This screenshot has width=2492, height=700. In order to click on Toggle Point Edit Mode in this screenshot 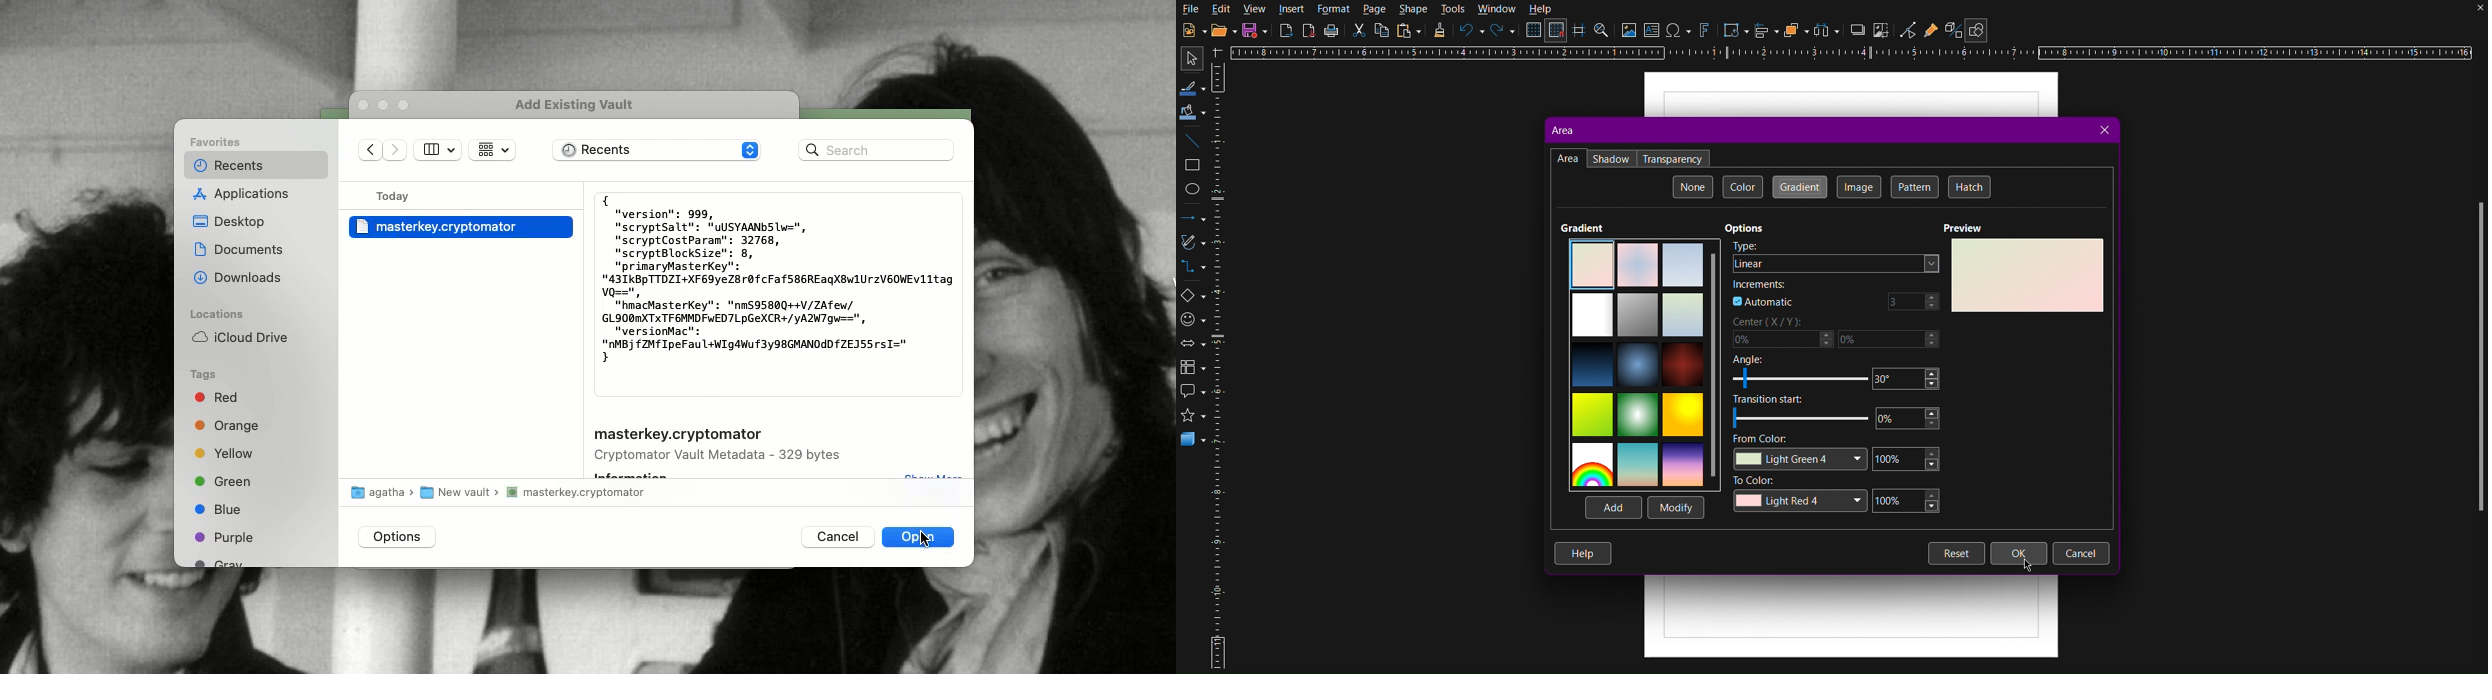, I will do `click(1908, 30)`.